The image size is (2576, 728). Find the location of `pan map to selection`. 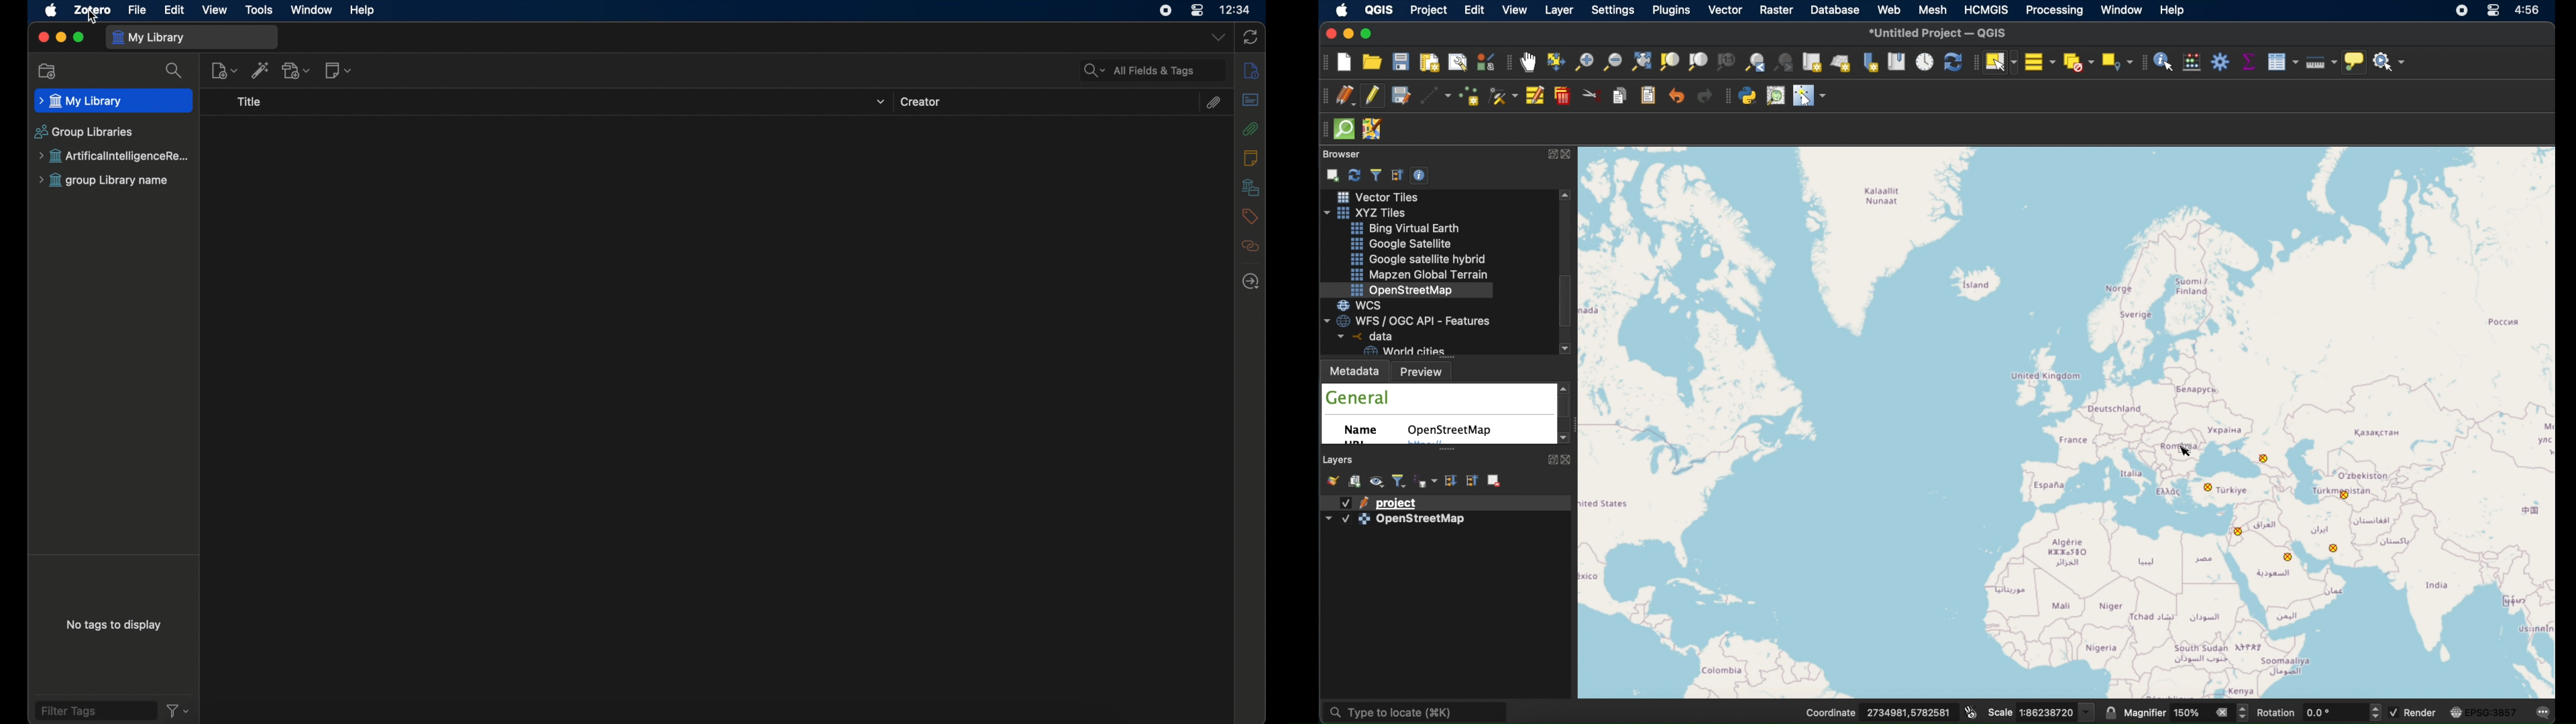

pan map to selection is located at coordinates (1556, 61).